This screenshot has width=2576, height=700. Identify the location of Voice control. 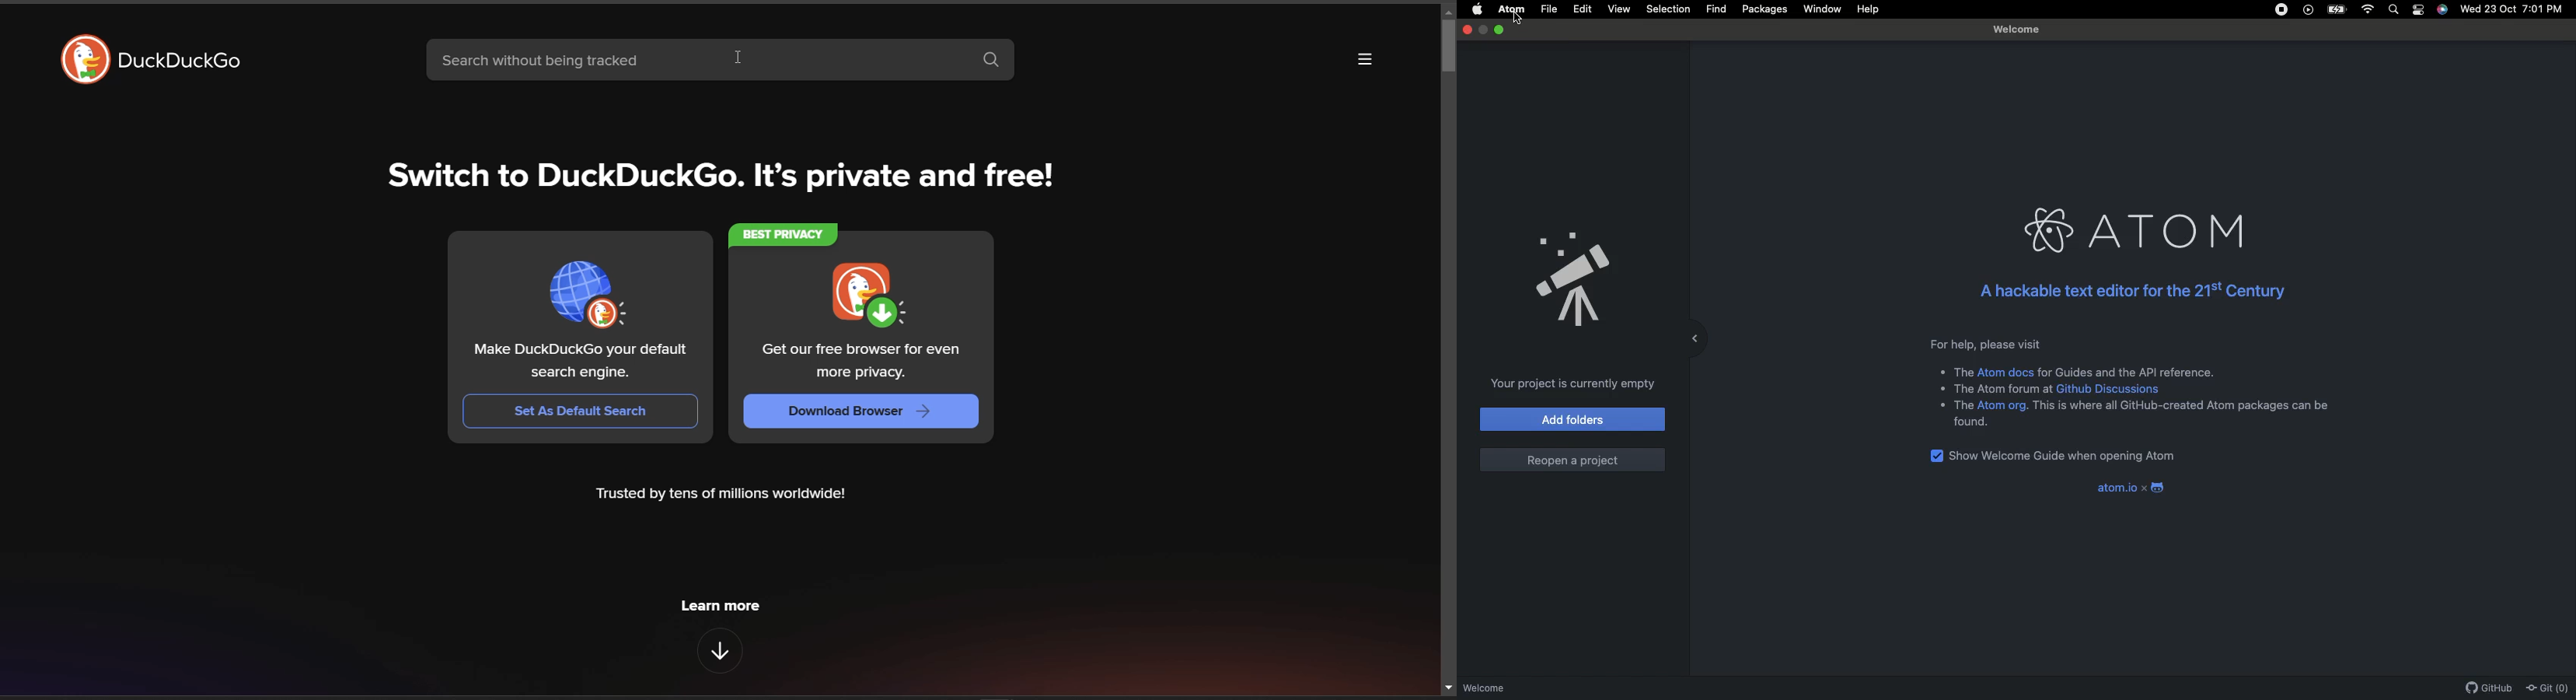
(2444, 9).